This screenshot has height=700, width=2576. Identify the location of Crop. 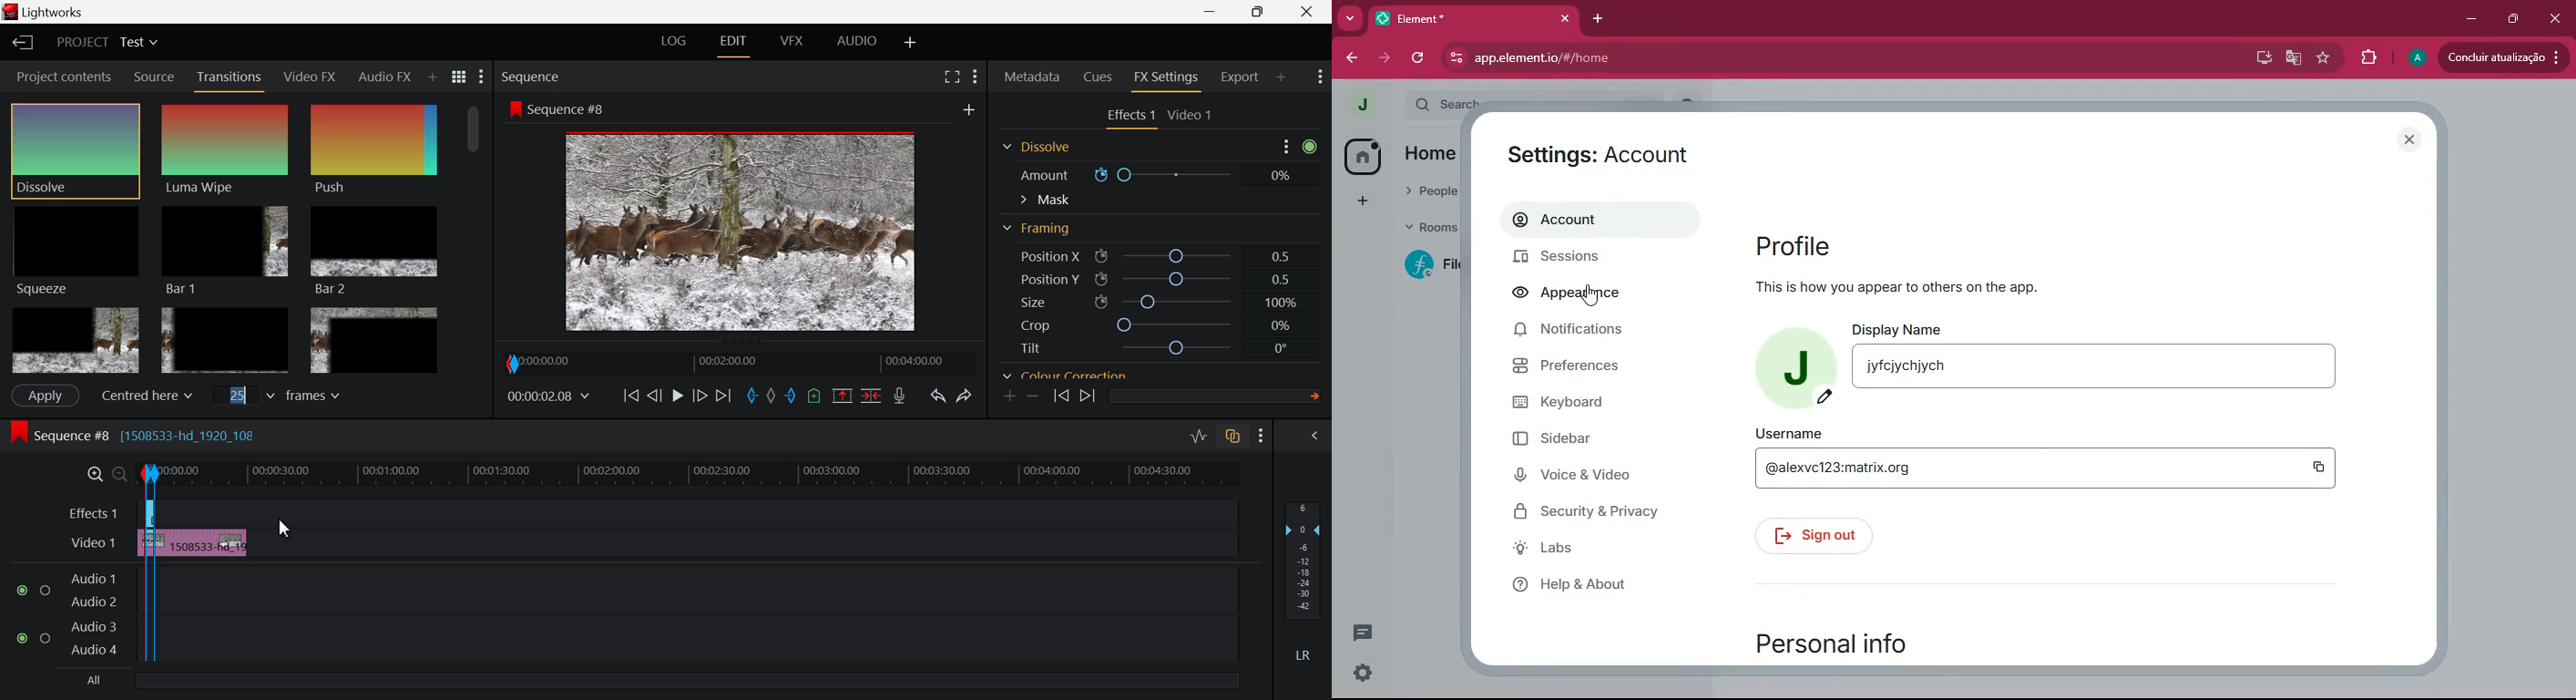
(1146, 243).